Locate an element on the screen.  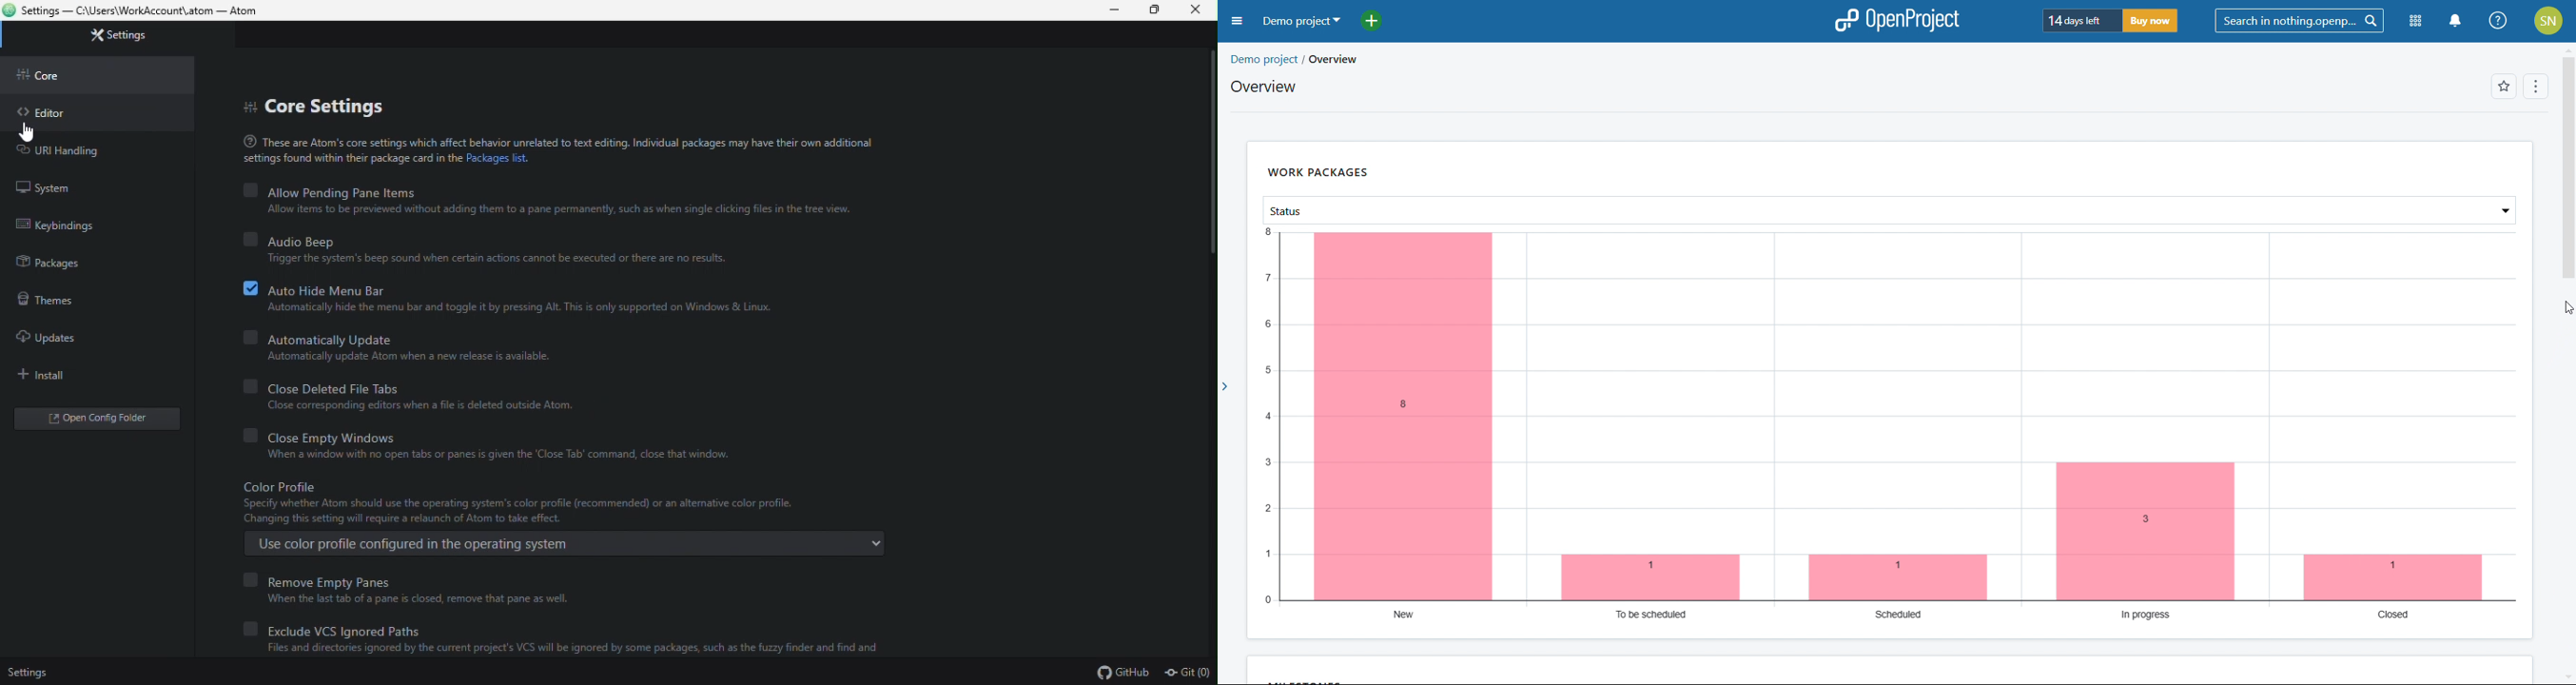
System is located at coordinates (52, 187).